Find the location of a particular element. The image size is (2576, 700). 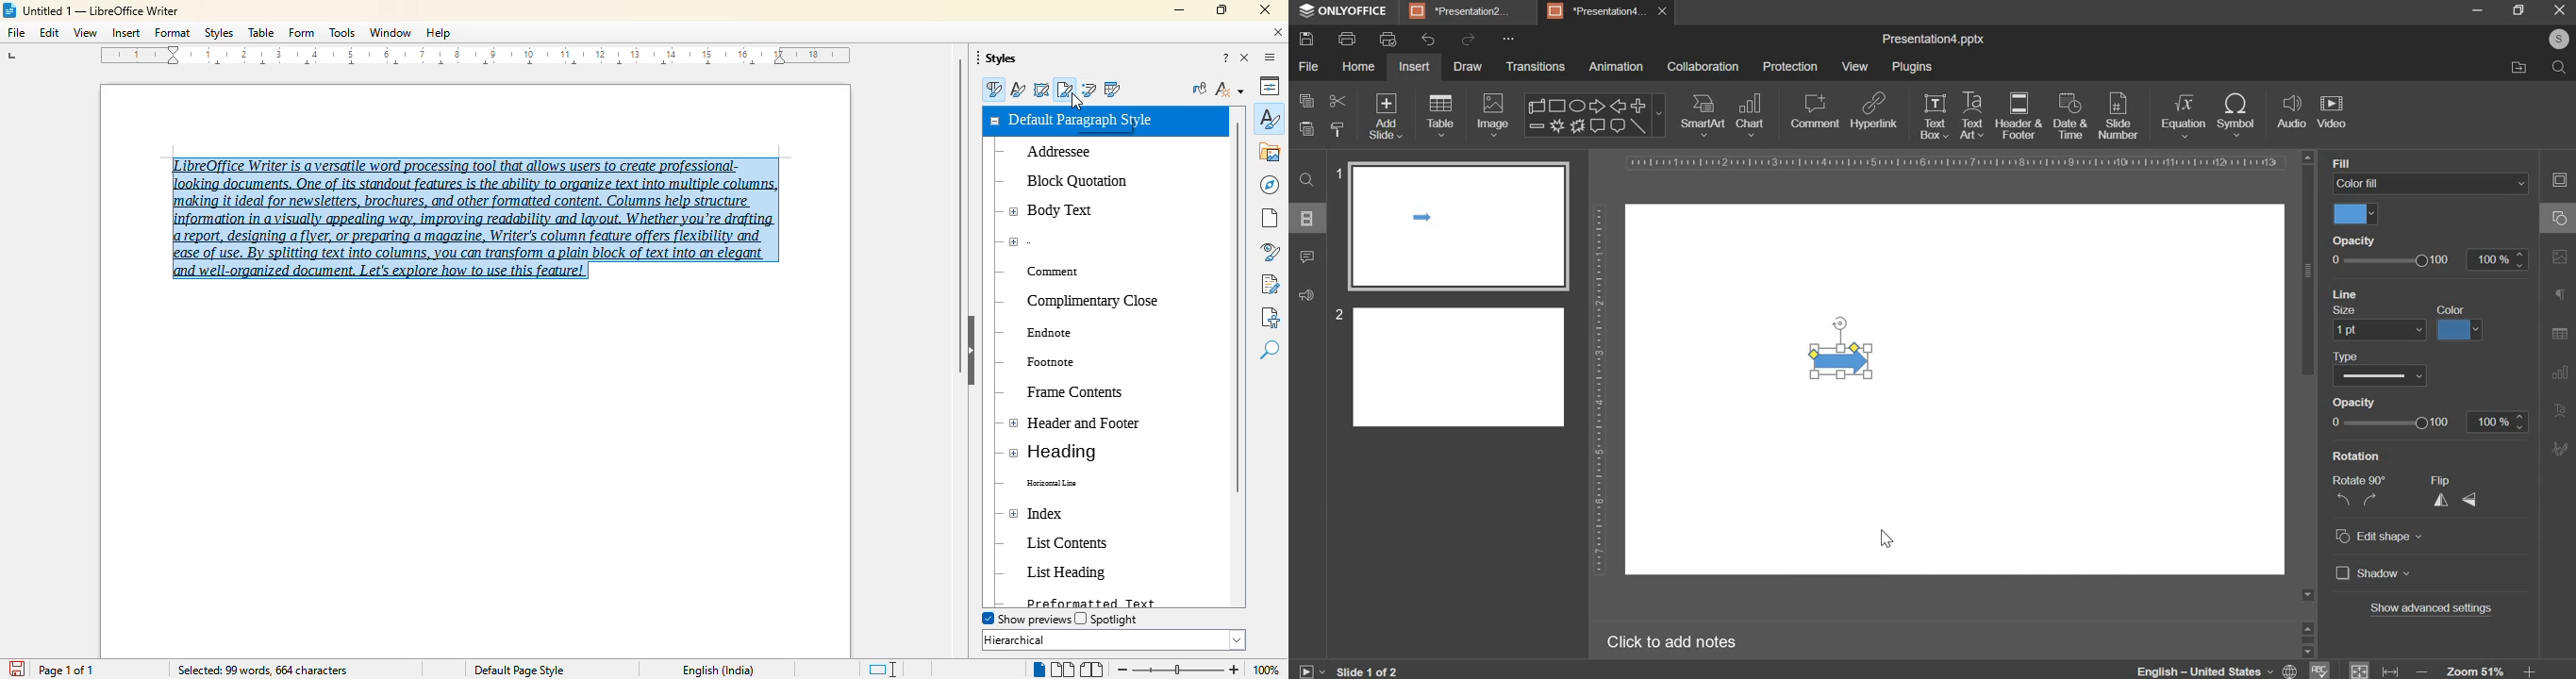

text art is located at coordinates (1970, 116).